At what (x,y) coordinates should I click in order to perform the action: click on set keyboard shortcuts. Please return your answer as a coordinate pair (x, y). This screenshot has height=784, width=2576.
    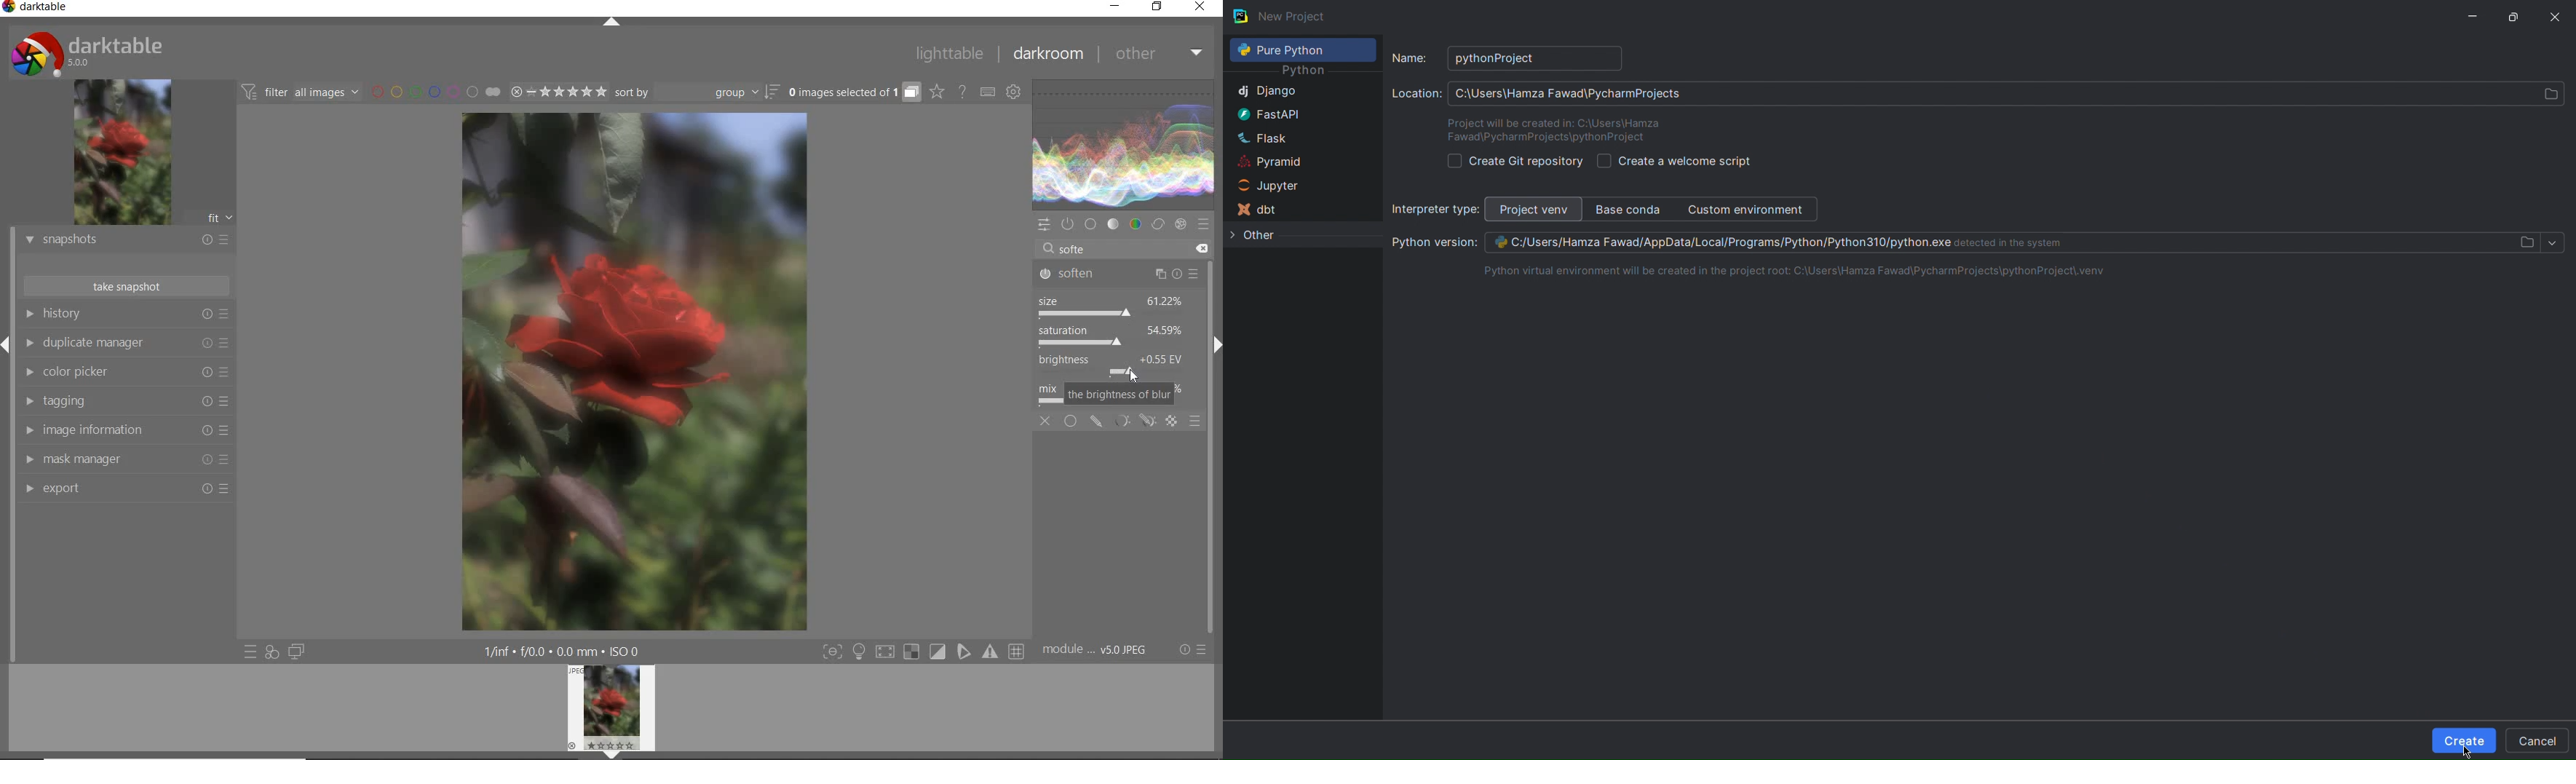
    Looking at the image, I should click on (987, 92).